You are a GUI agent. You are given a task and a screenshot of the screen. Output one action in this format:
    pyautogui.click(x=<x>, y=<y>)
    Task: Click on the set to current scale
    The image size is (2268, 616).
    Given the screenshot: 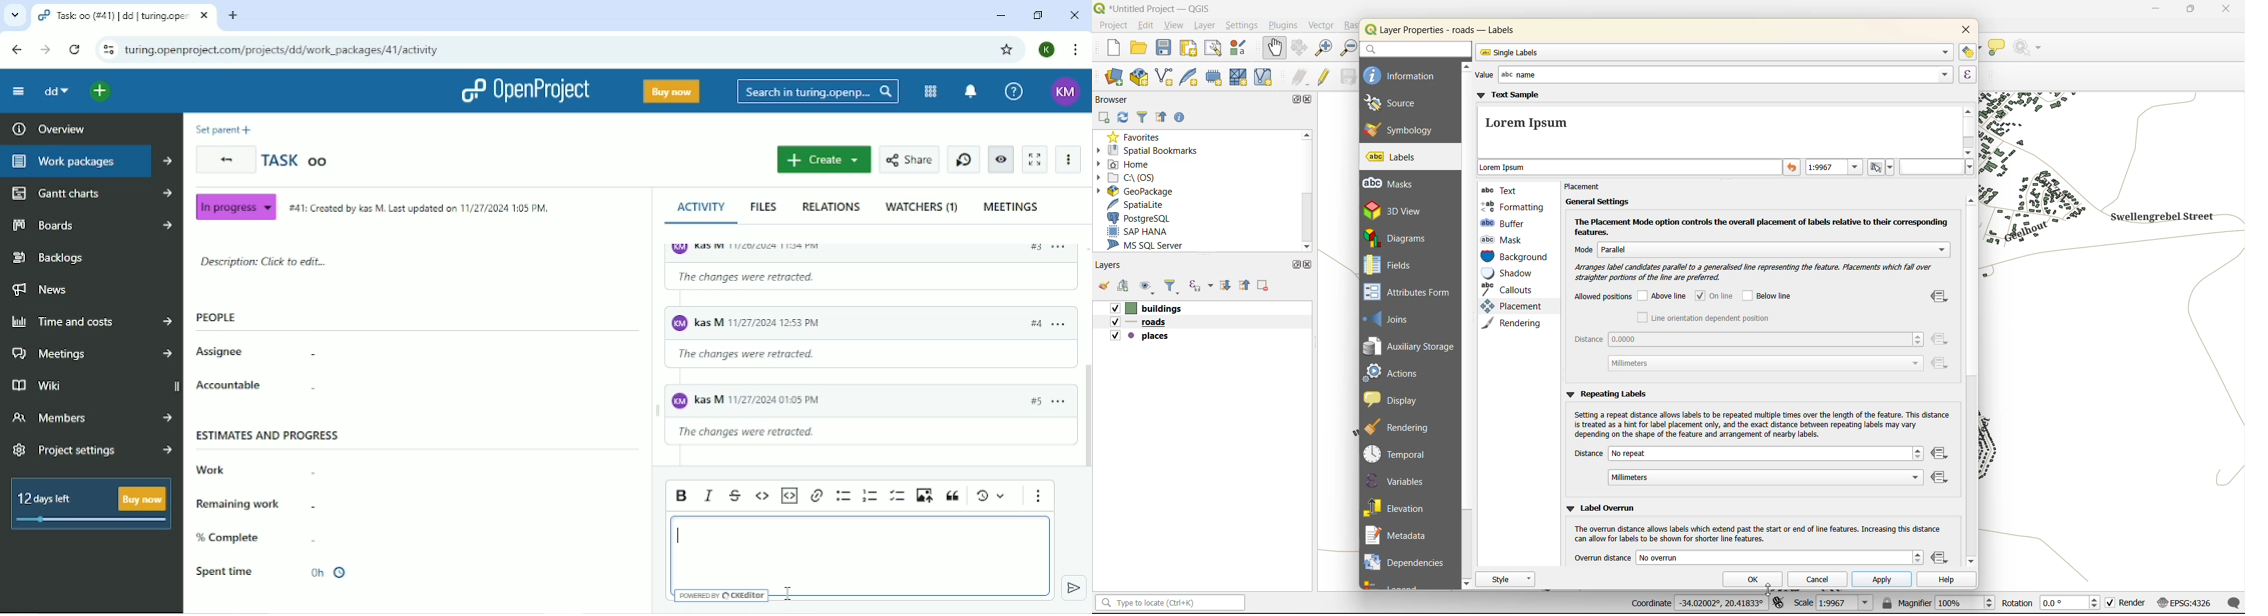 What is the action you would take?
    pyautogui.click(x=1882, y=168)
    